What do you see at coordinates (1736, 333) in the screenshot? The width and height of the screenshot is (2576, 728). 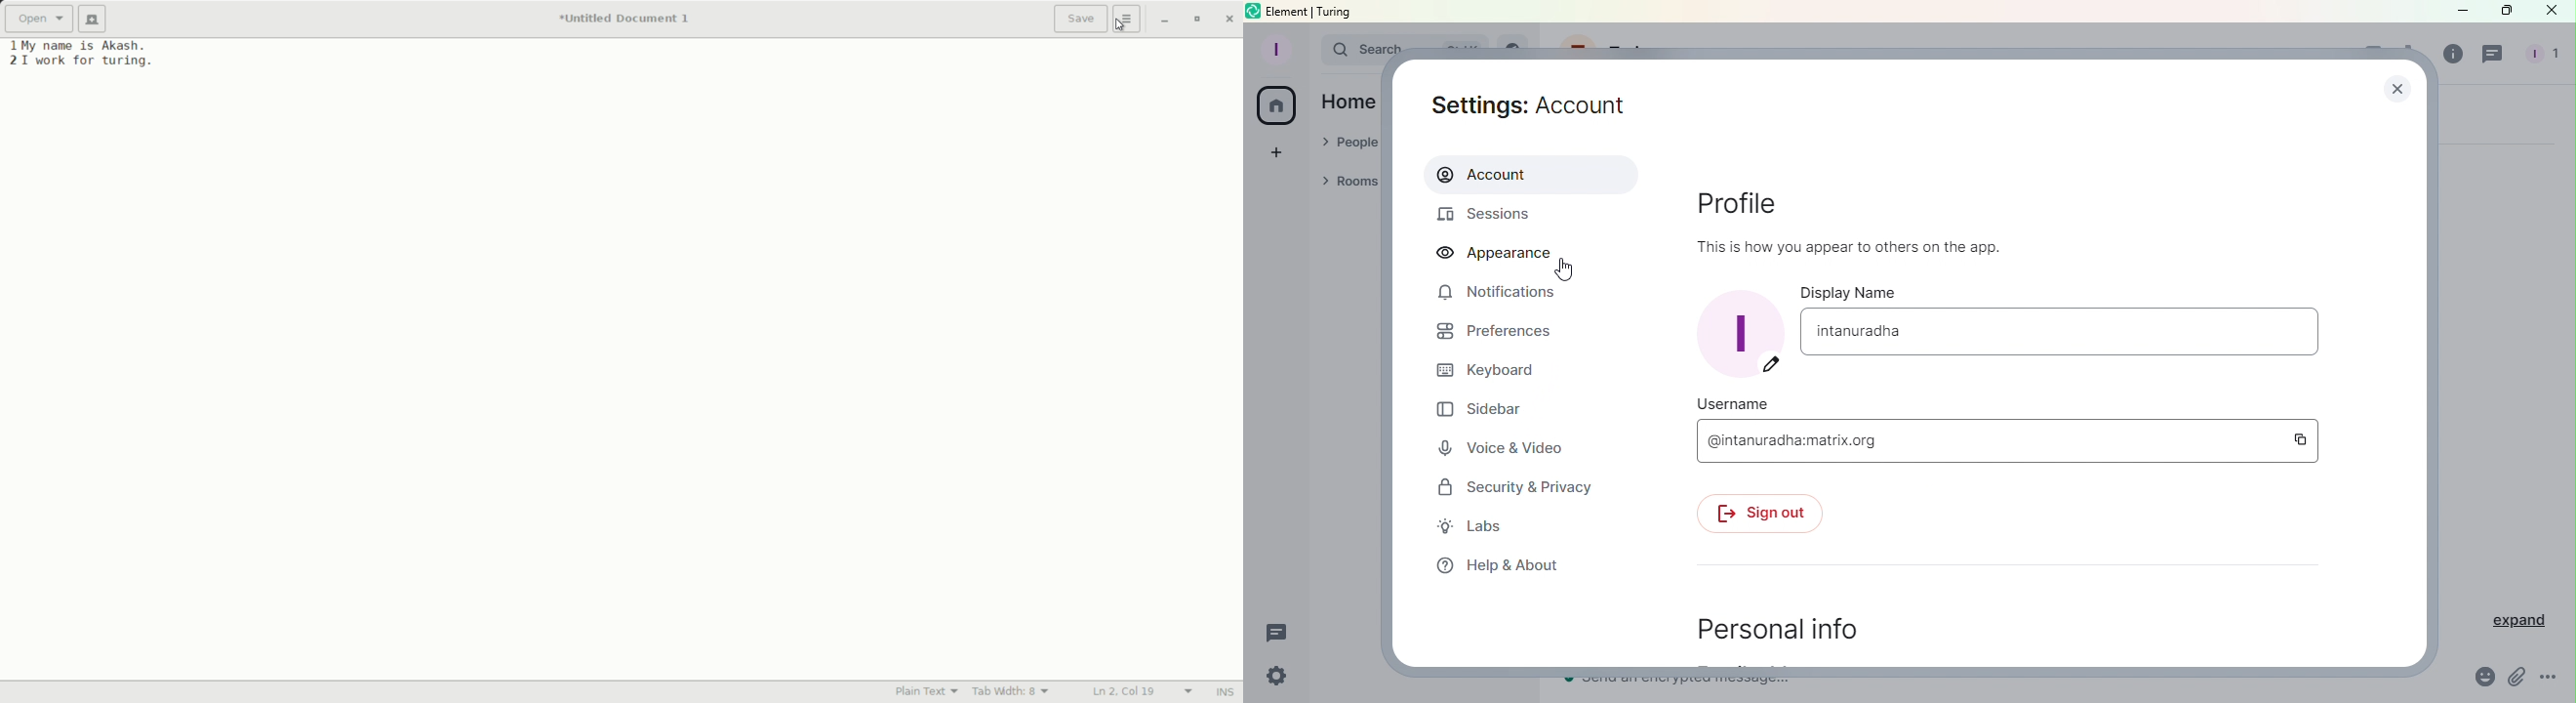 I see `Display picture` at bounding box center [1736, 333].